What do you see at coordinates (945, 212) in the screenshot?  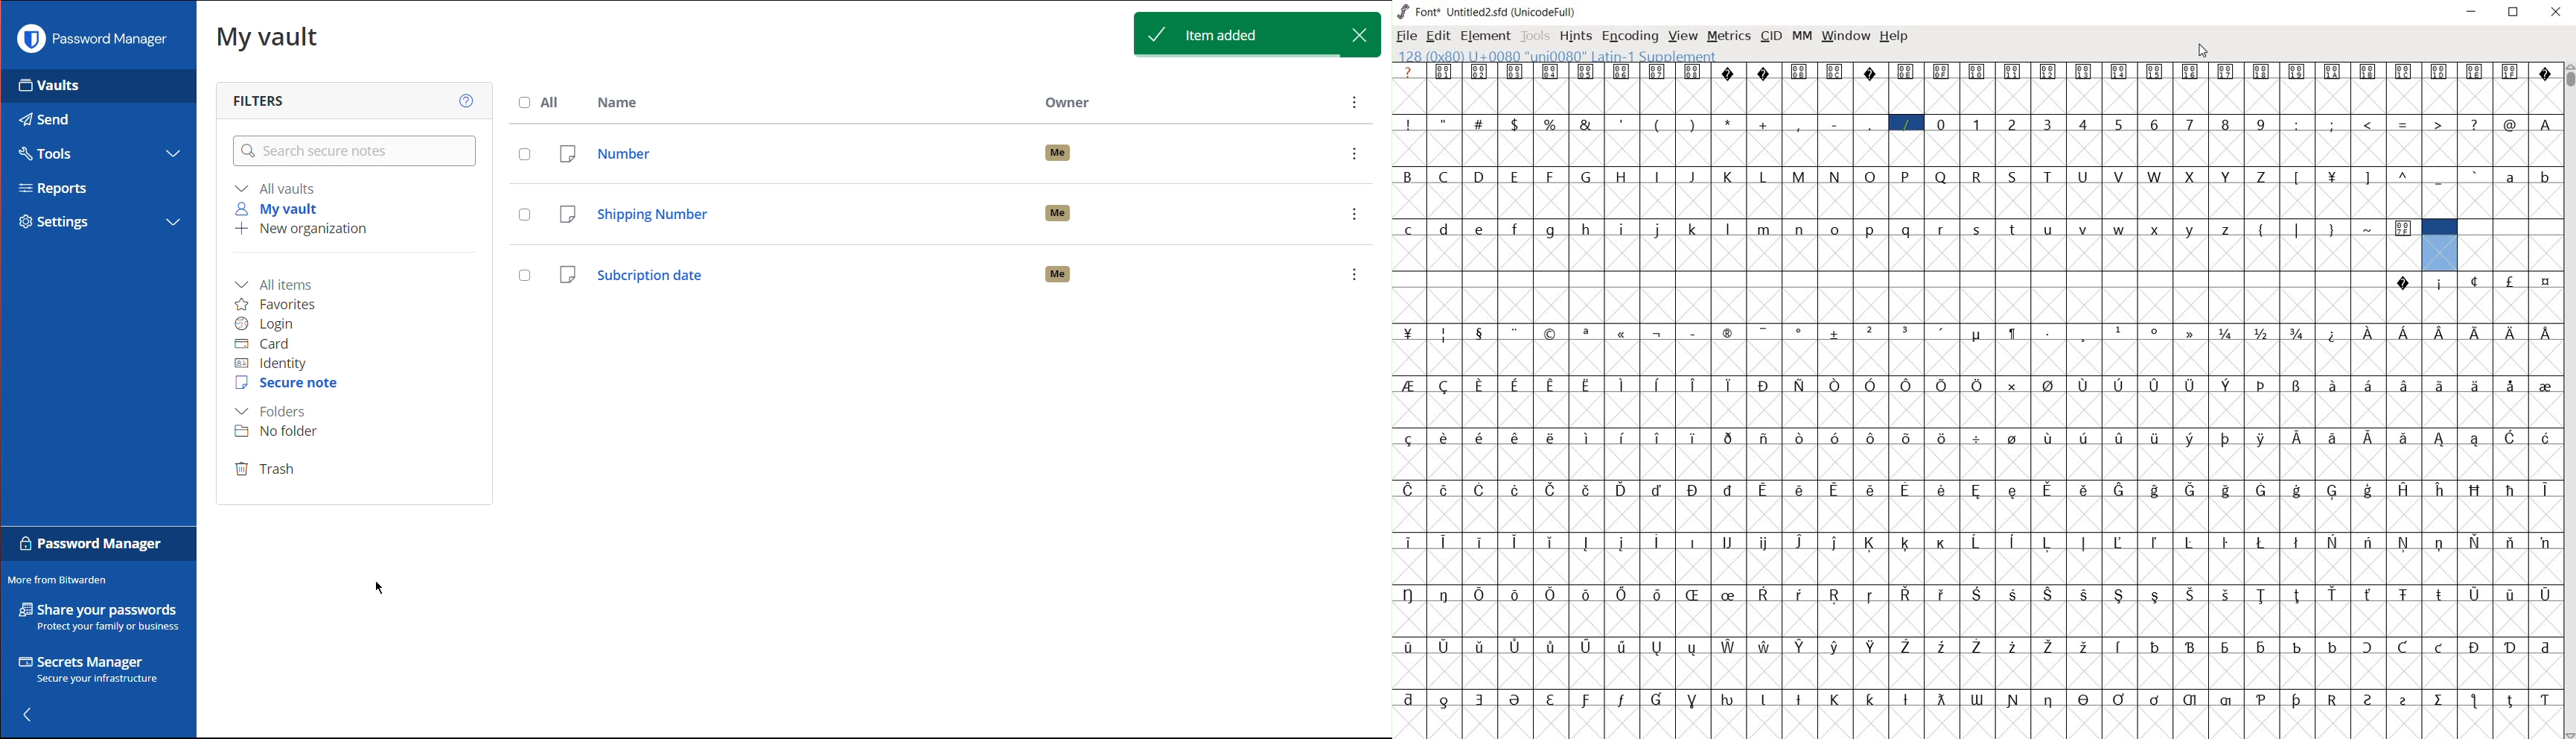 I see `Shipping Number` at bounding box center [945, 212].